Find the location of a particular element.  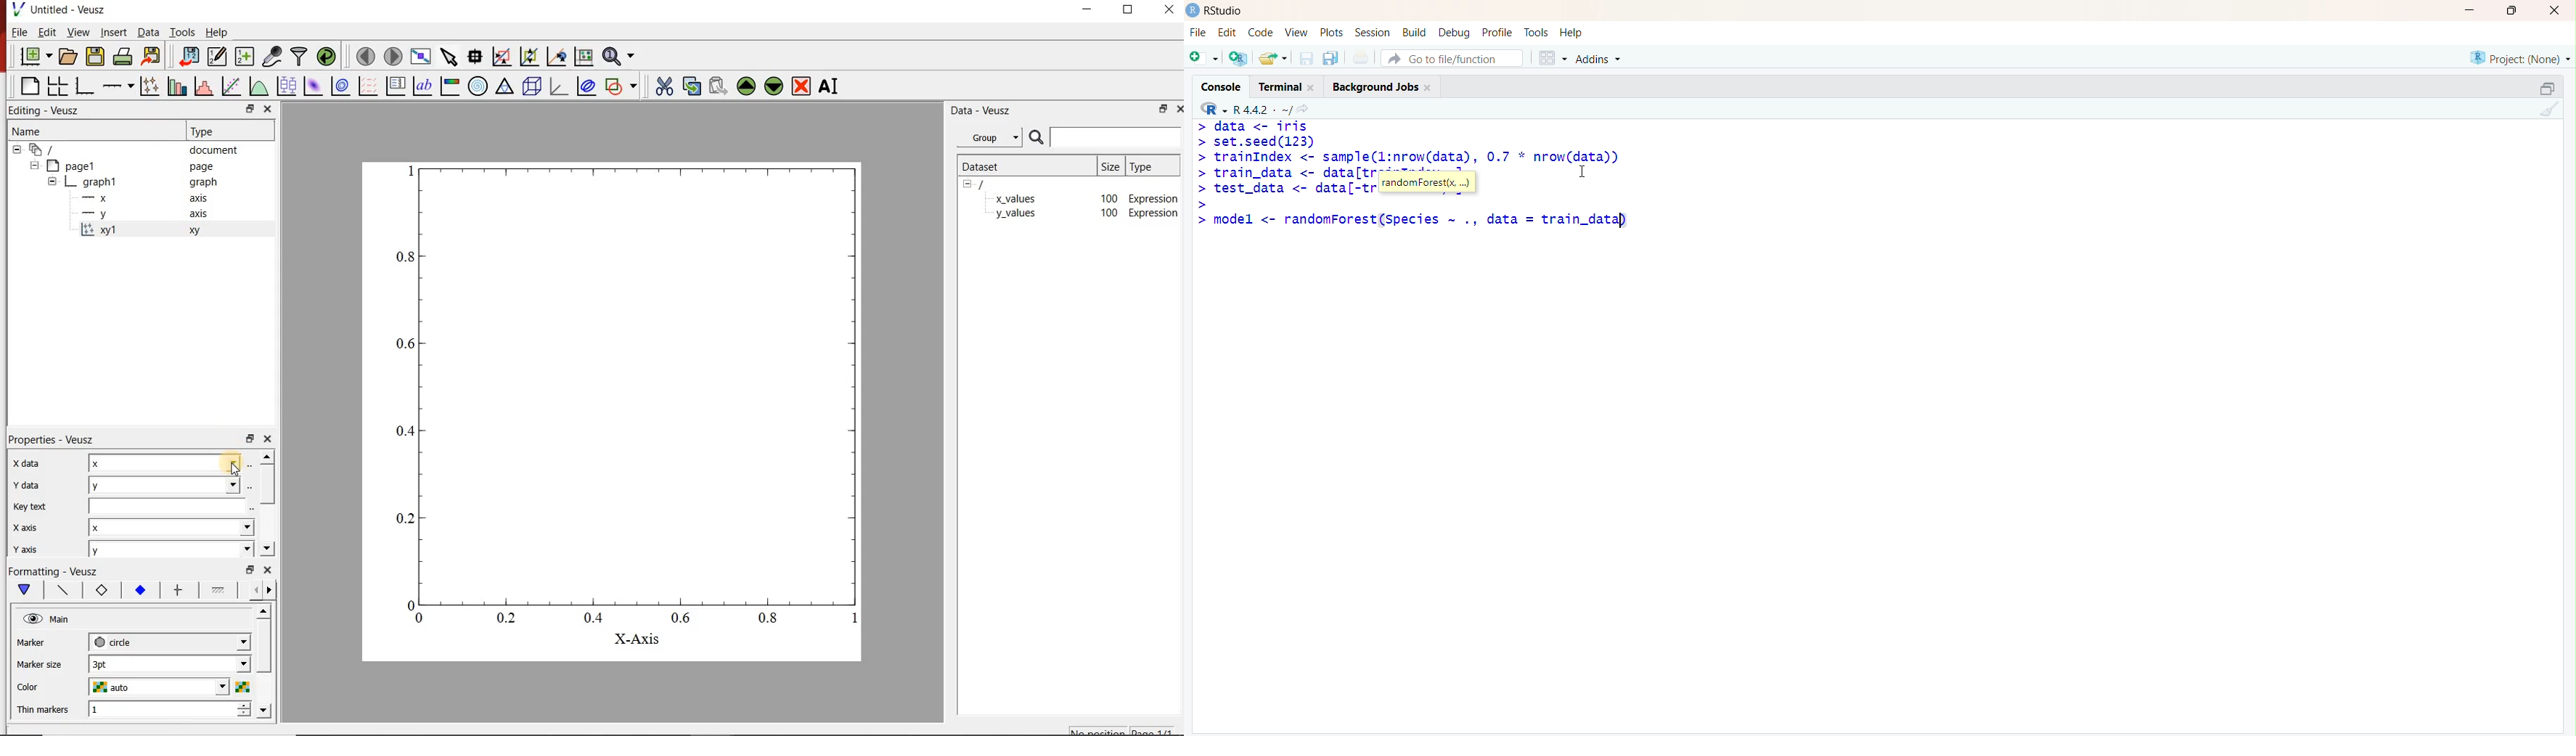

Key text is located at coordinates (31, 506).